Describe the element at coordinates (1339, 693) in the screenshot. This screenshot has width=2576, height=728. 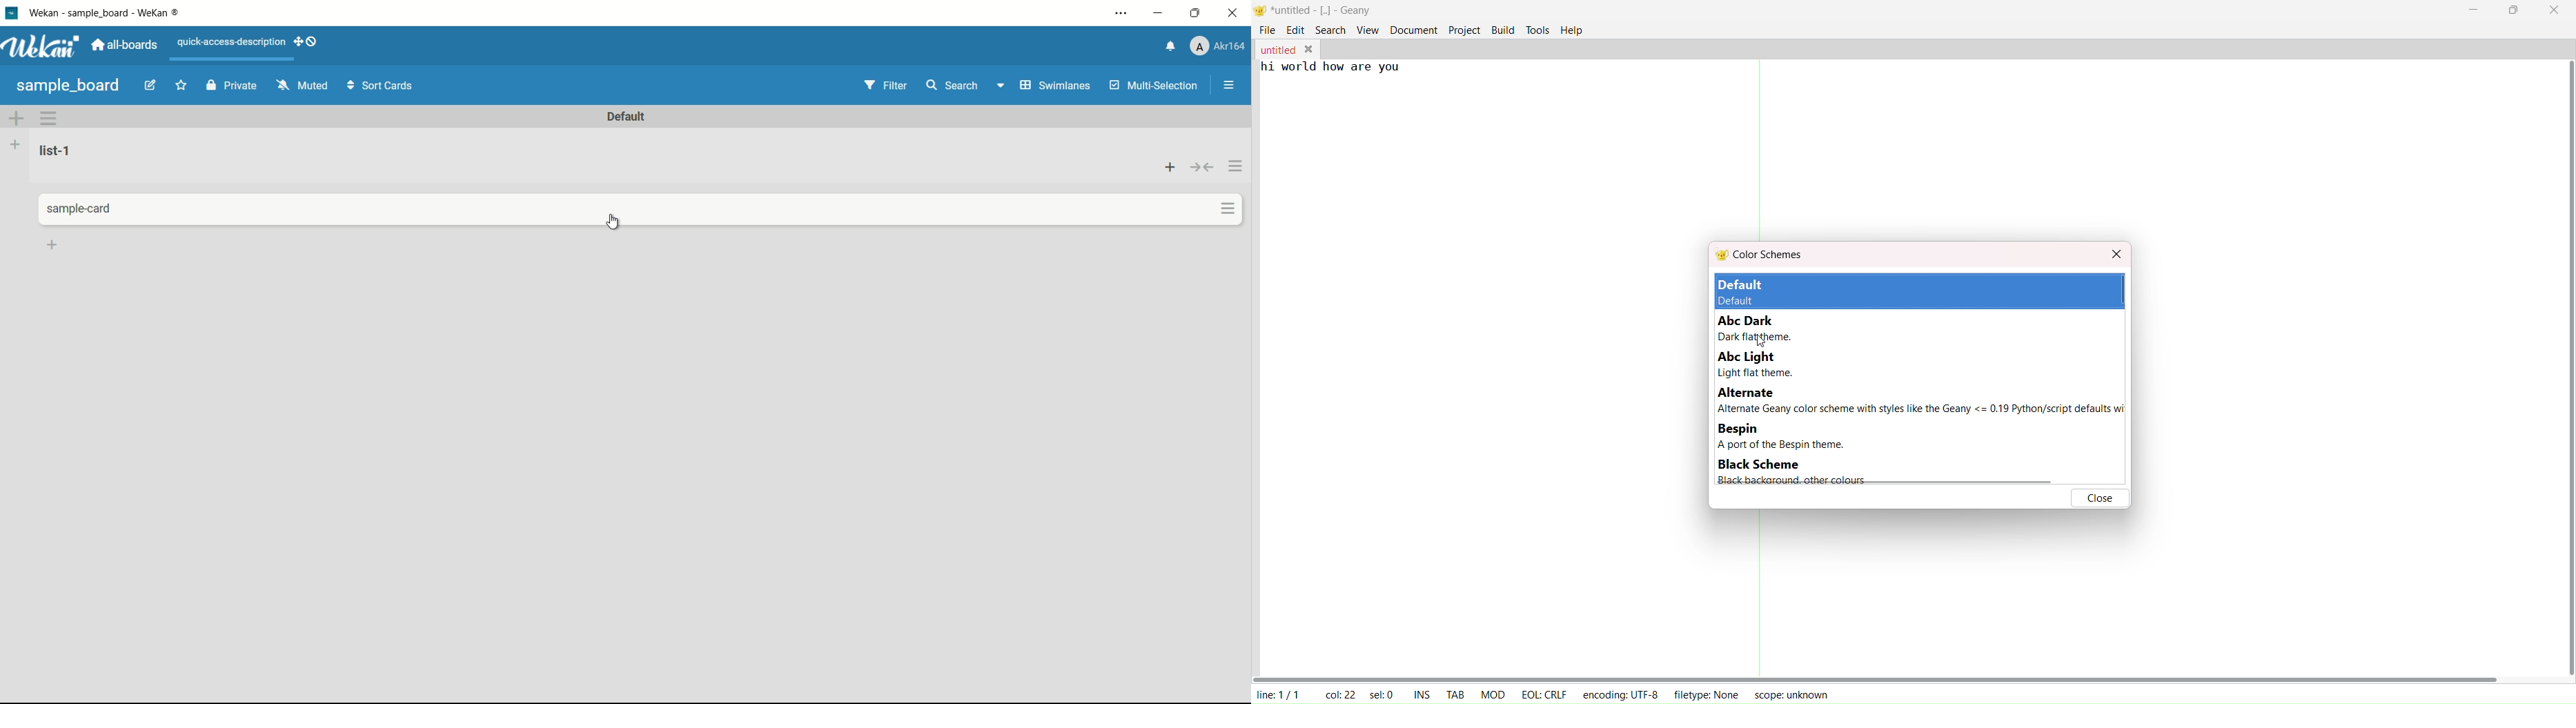
I see `column` at that location.